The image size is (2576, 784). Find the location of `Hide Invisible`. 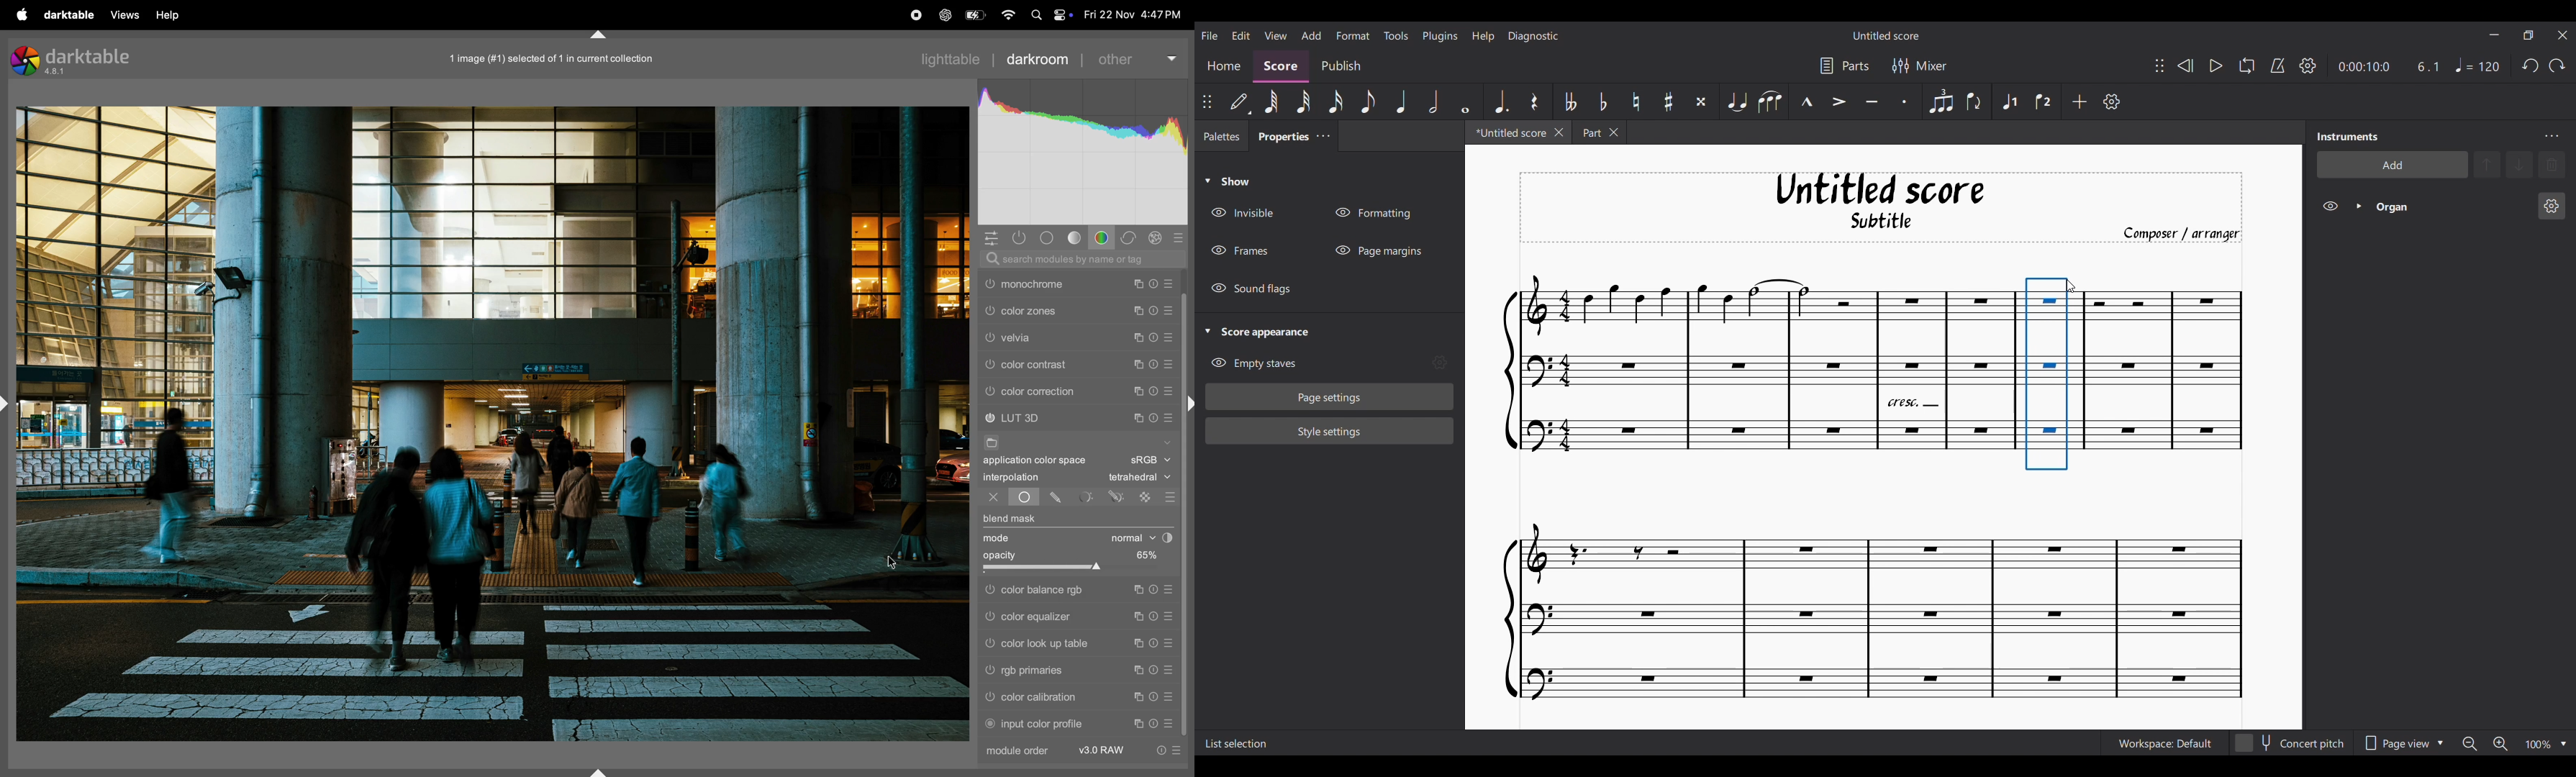

Hide Invisible is located at coordinates (1242, 212).